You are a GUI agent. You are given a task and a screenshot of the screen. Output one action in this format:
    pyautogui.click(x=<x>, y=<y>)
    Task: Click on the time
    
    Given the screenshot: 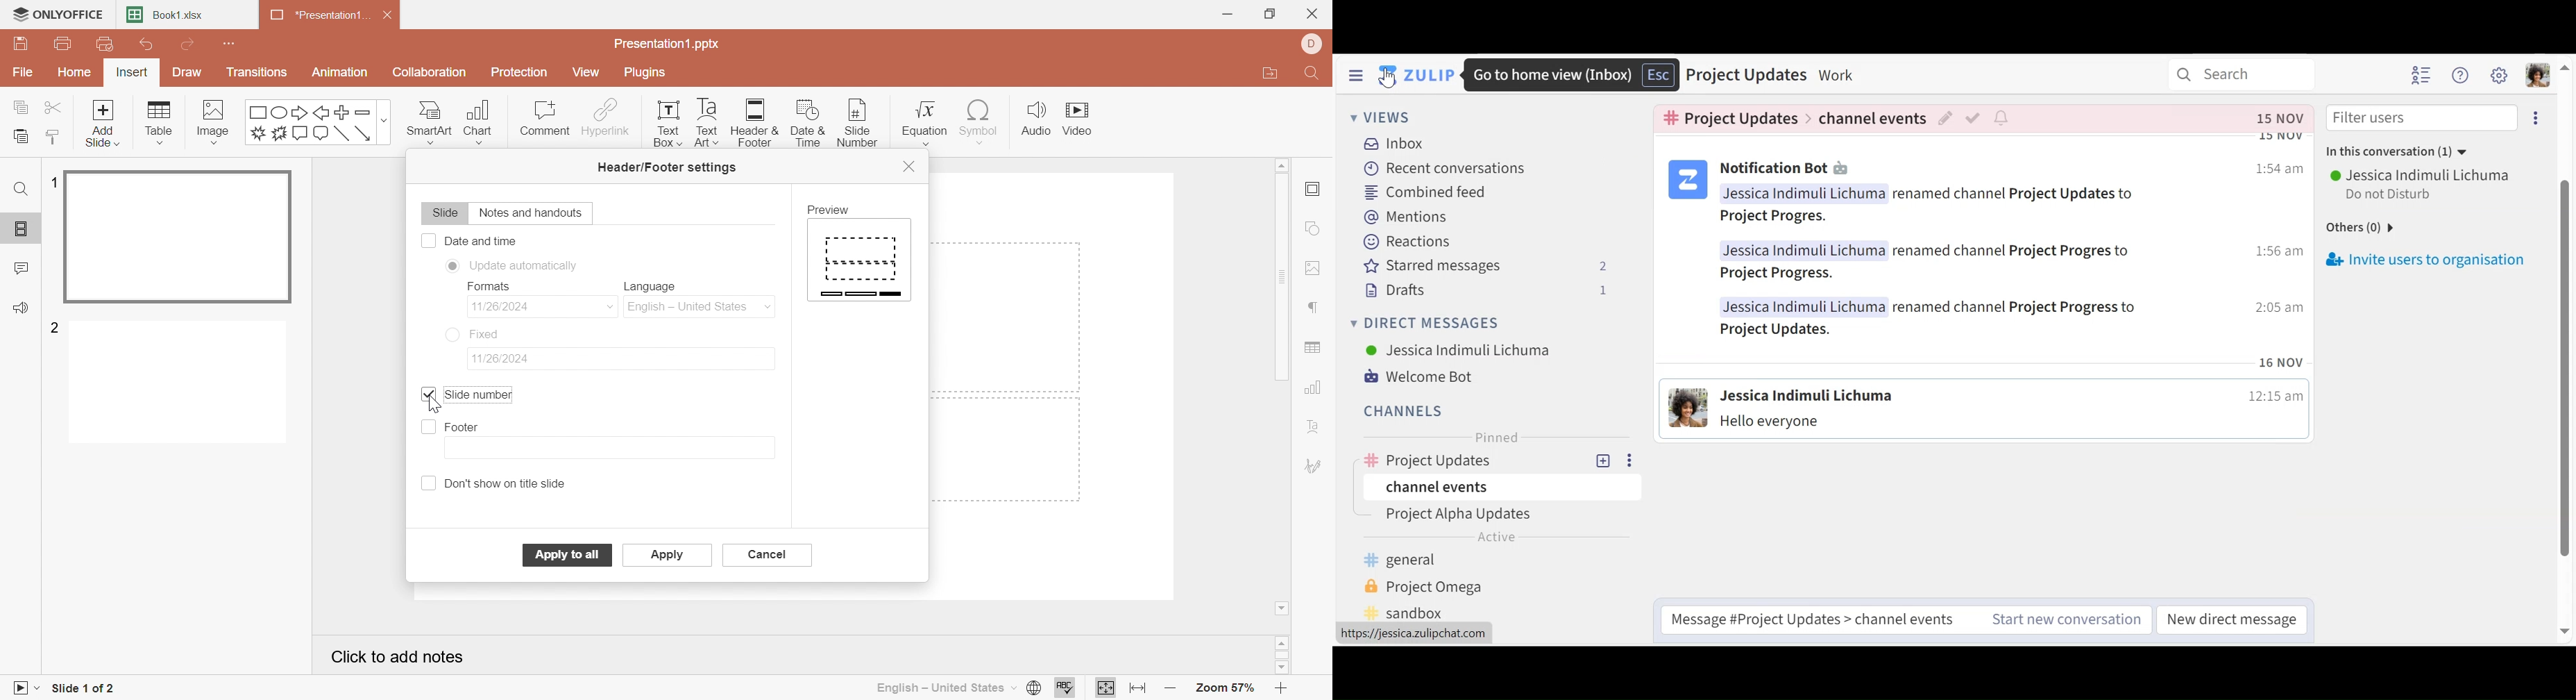 What is the action you would take?
    pyautogui.click(x=2272, y=398)
    